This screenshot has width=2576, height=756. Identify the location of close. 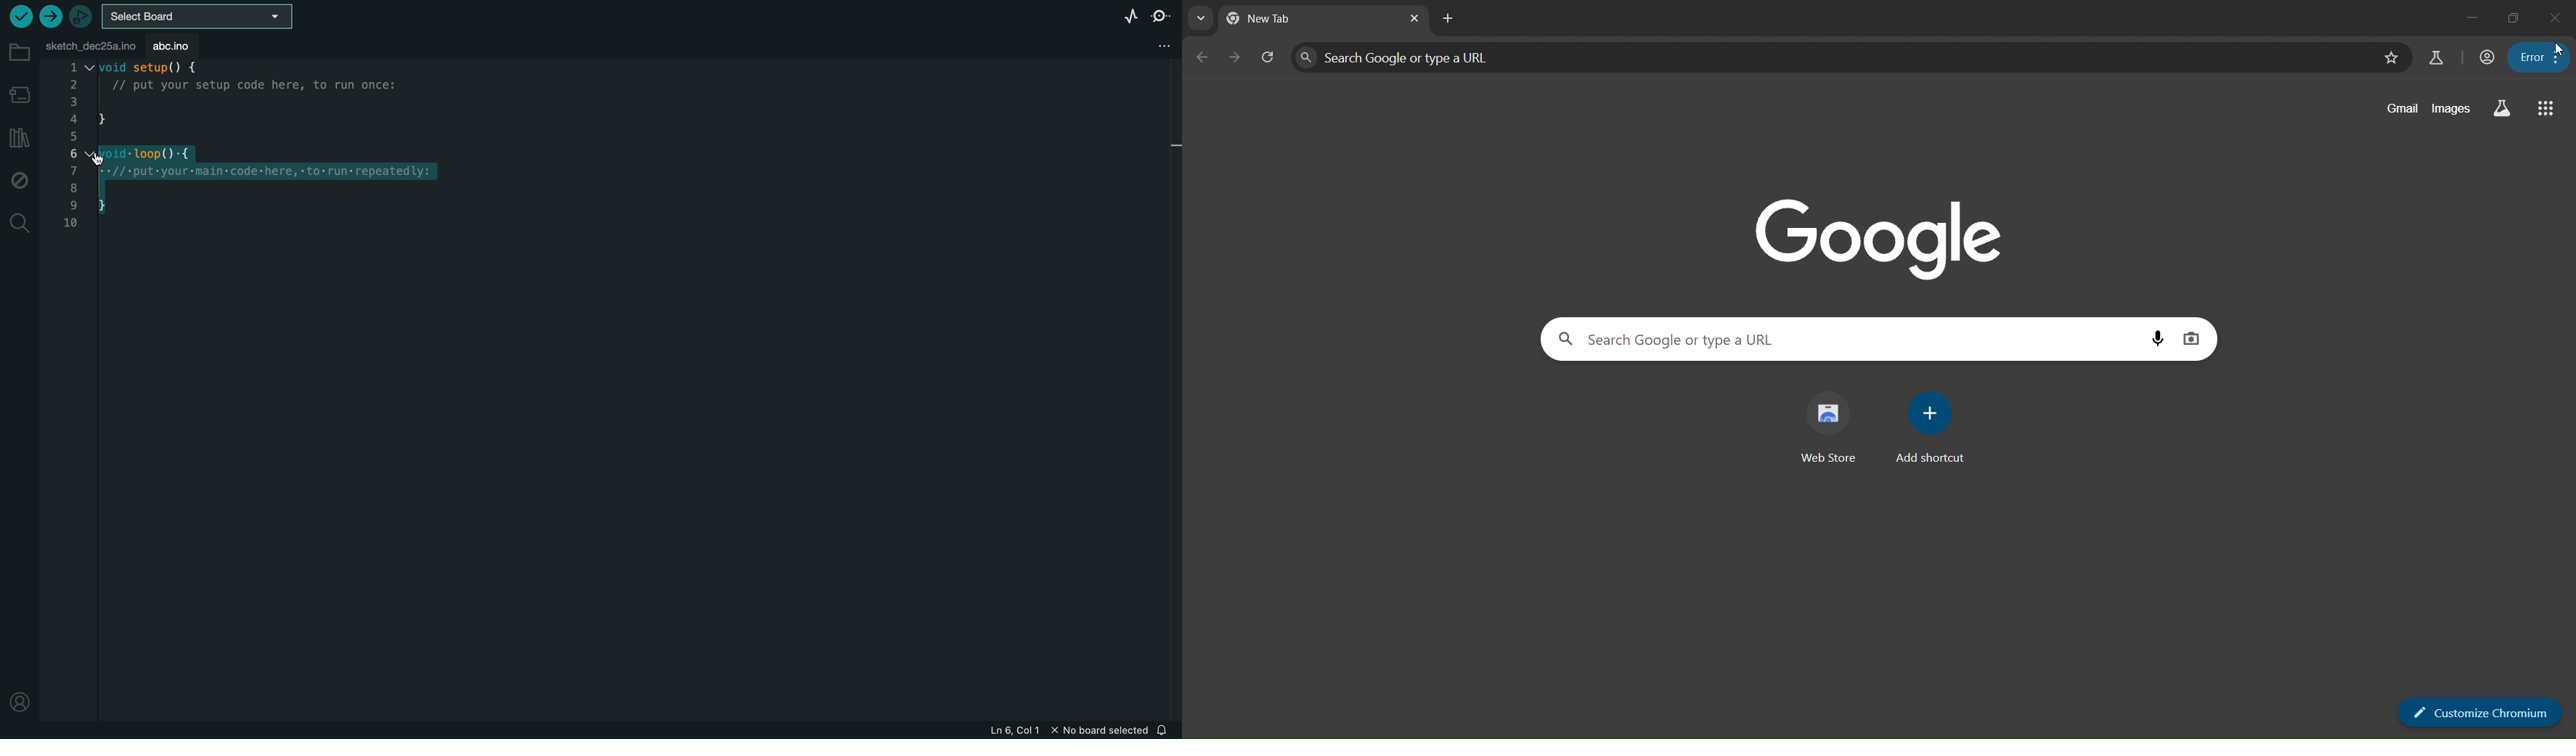
(2557, 20).